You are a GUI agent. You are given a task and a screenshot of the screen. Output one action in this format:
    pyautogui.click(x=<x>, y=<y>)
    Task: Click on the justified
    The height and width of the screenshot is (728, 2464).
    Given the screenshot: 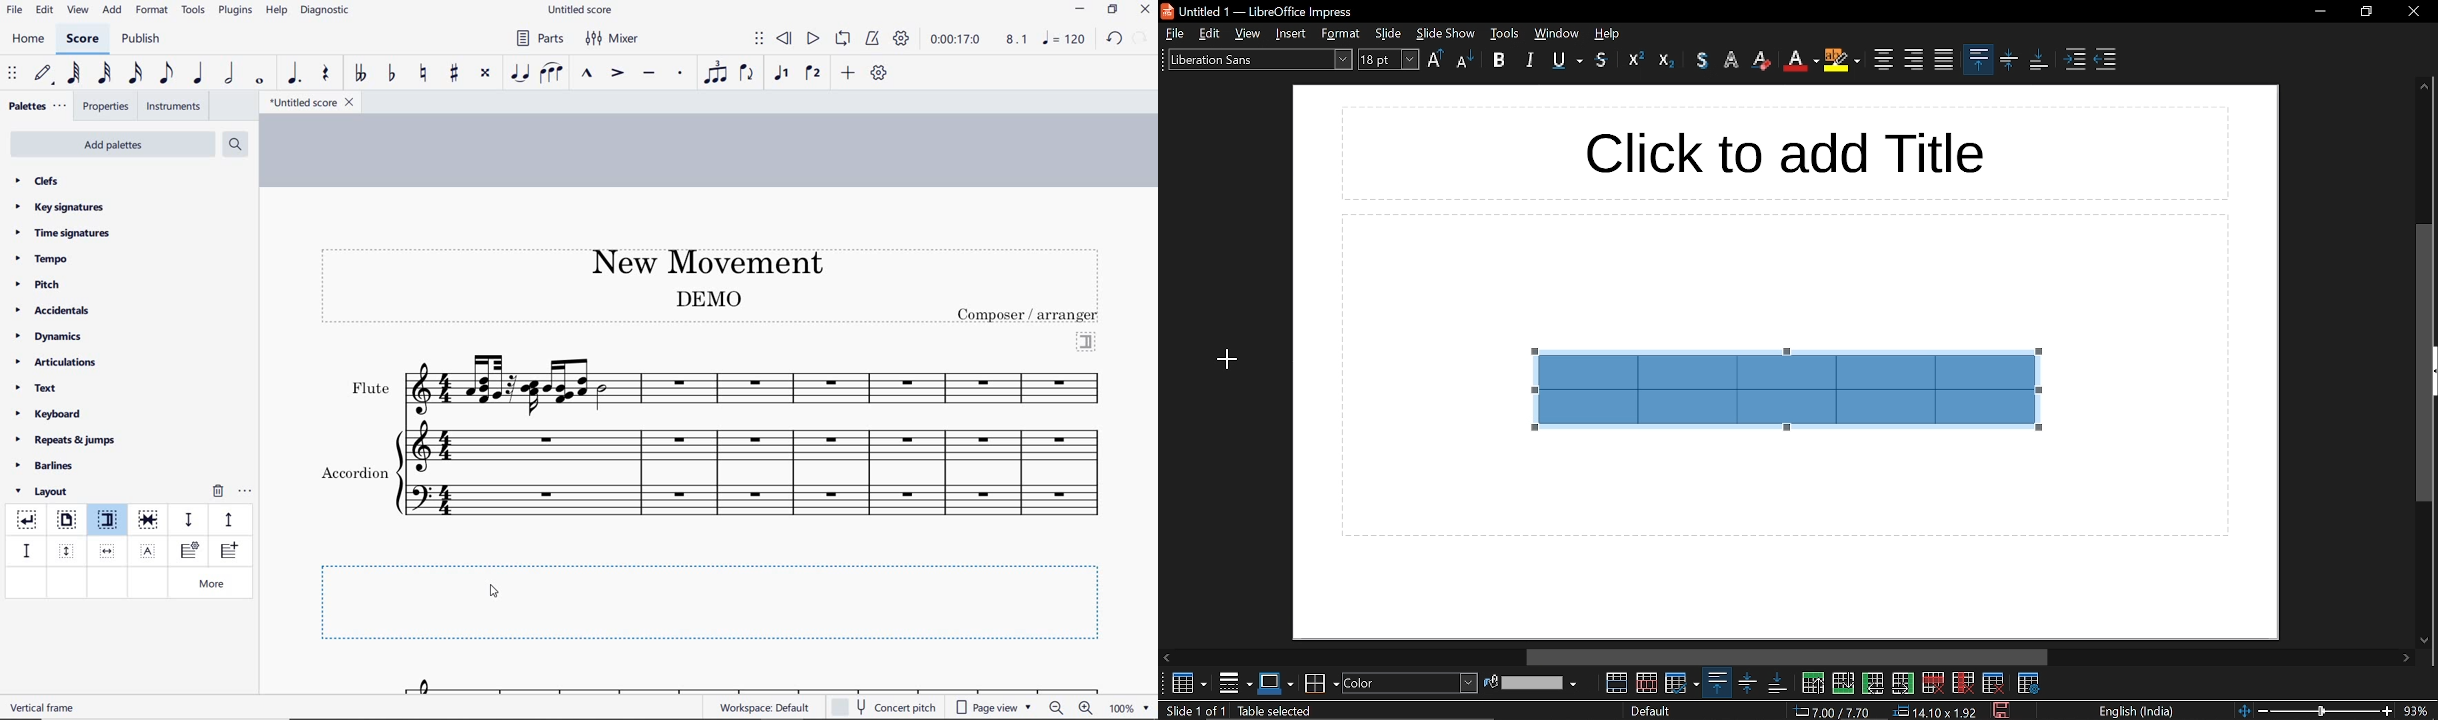 What is the action you would take?
    pyautogui.click(x=1944, y=61)
    